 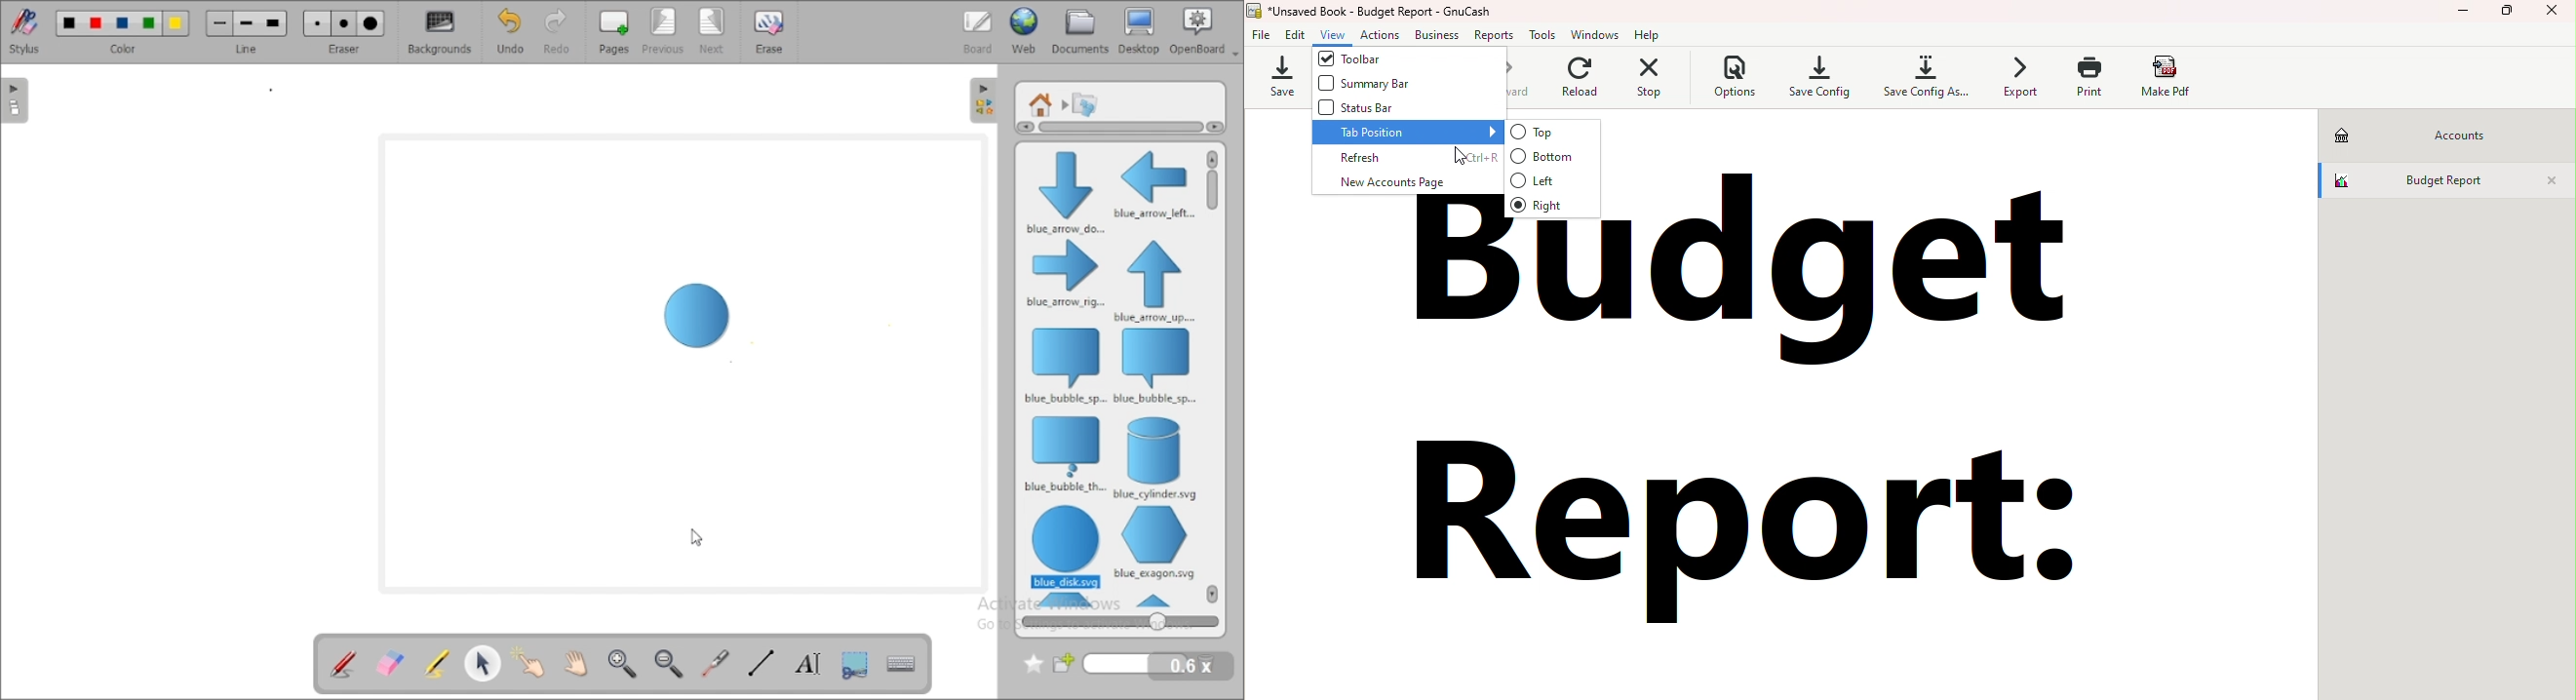 What do you see at coordinates (2435, 133) in the screenshot?
I see `Accounts` at bounding box center [2435, 133].